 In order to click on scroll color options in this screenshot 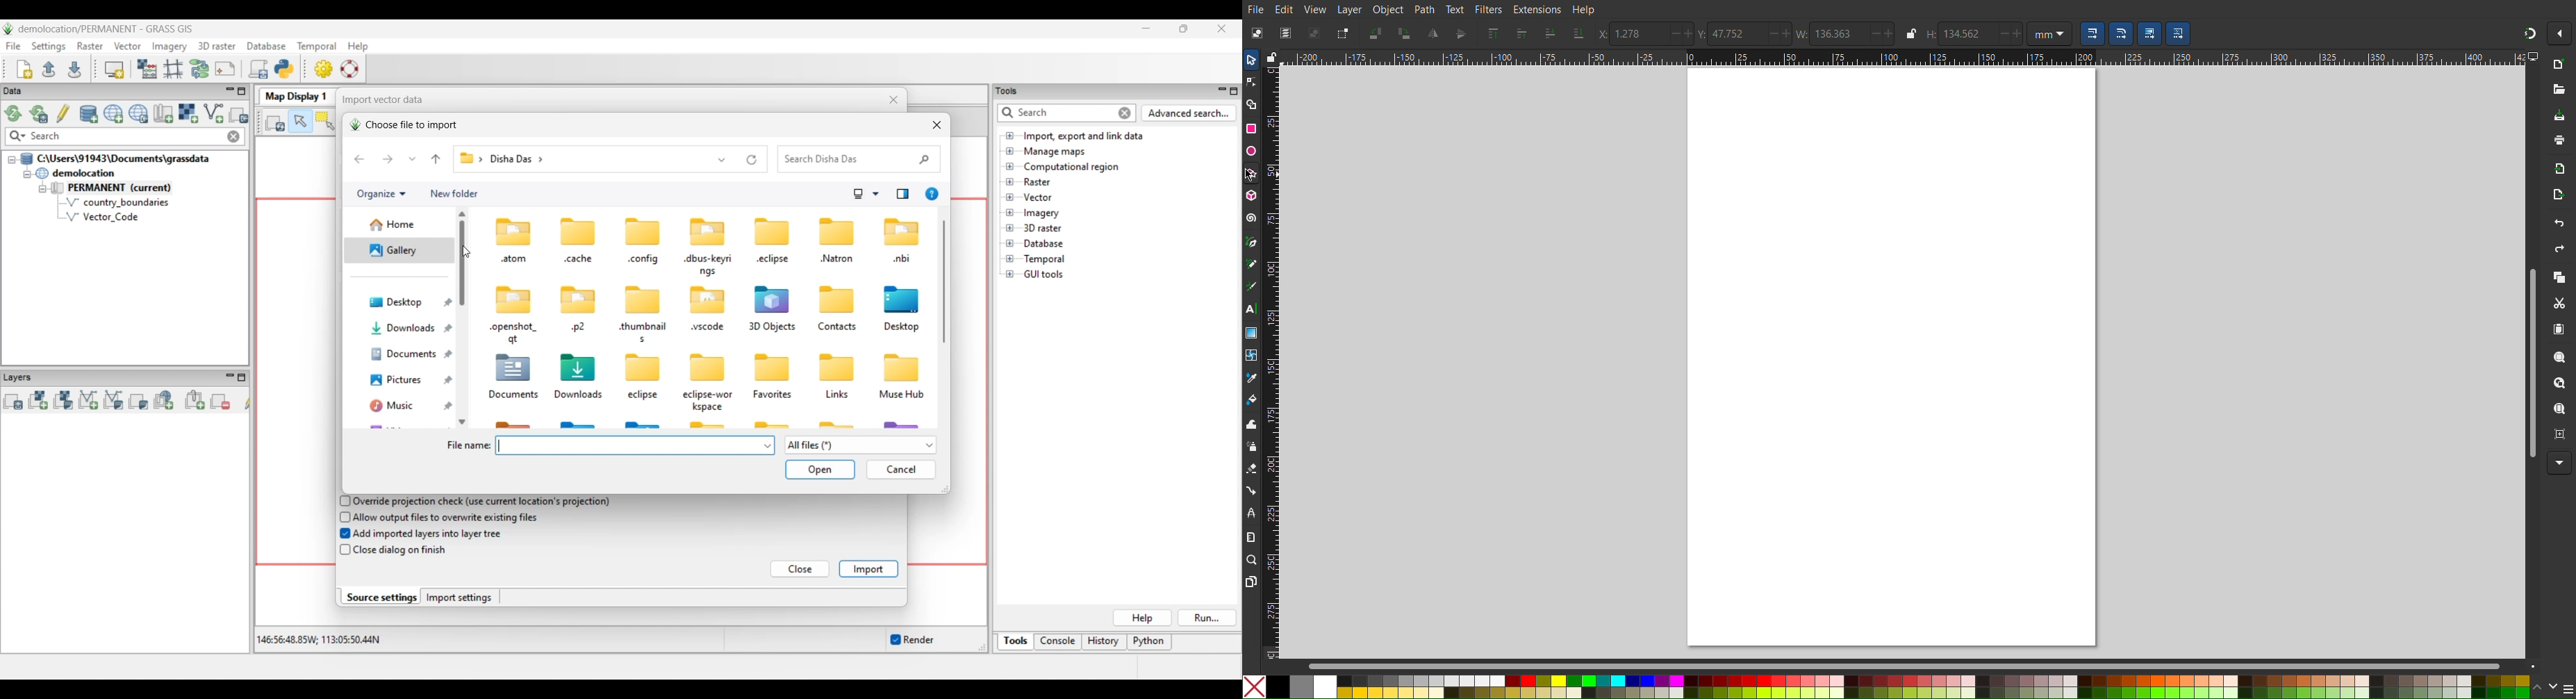, I will do `click(2544, 686)`.